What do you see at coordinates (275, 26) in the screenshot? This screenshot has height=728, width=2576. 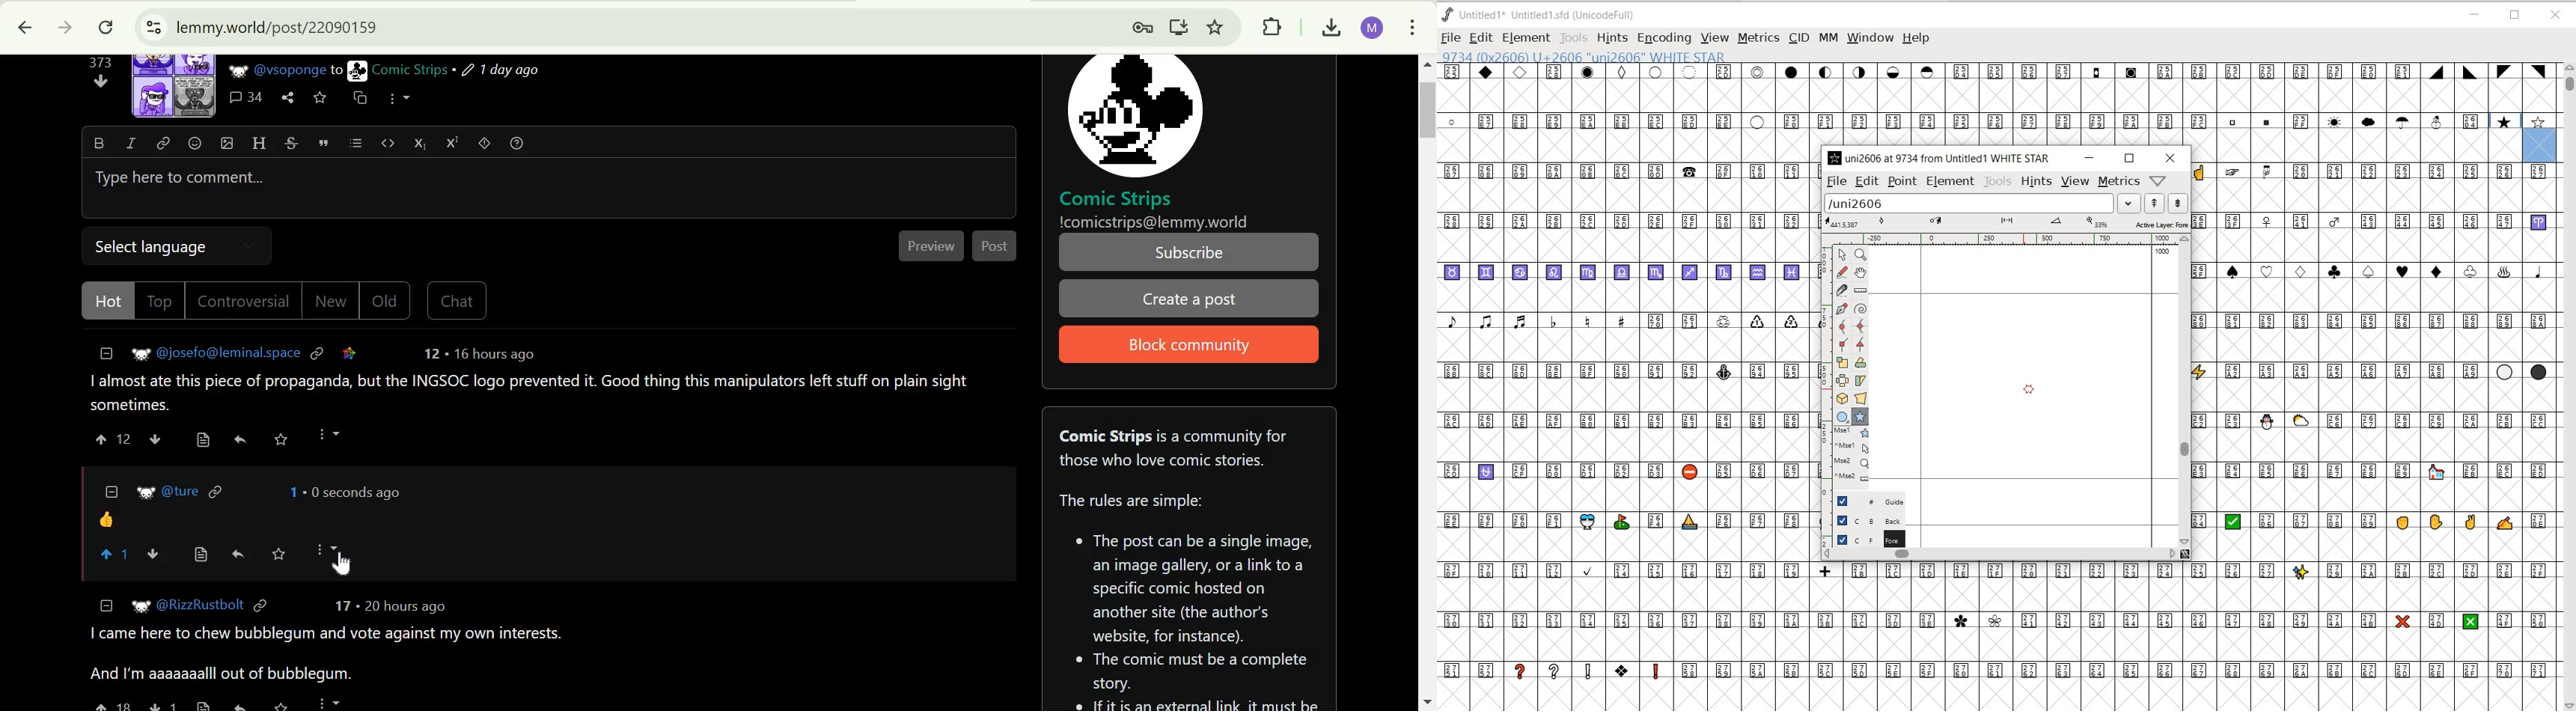 I see `lemmy.world/post/22090159` at bounding box center [275, 26].